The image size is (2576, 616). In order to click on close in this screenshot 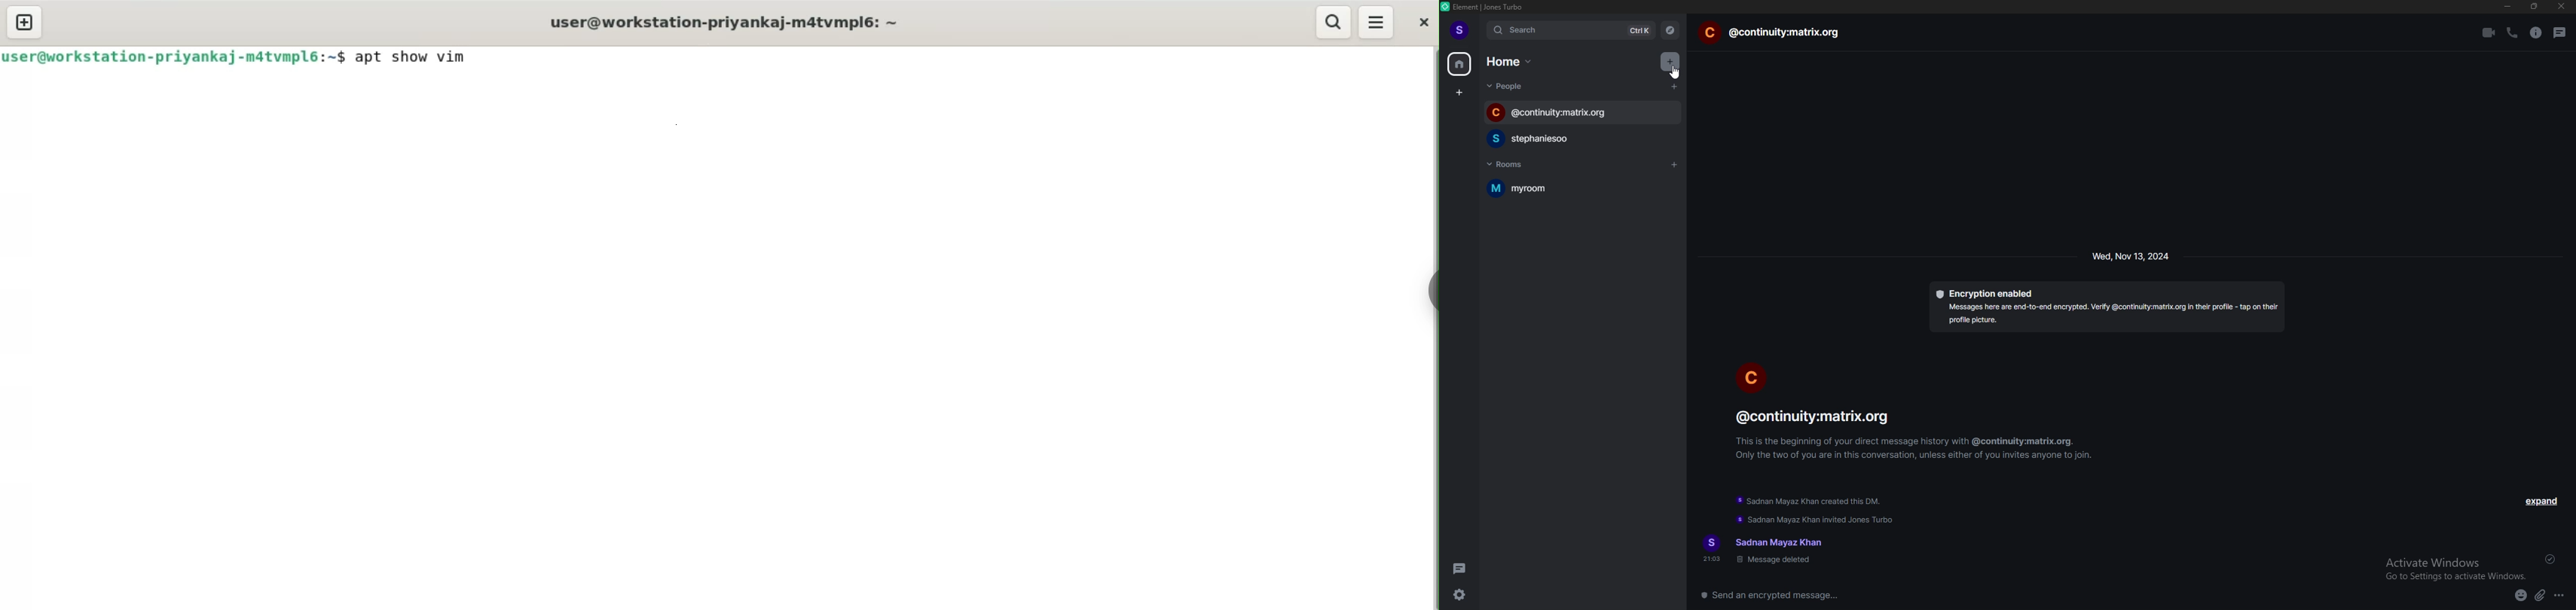, I will do `click(2561, 7)`.